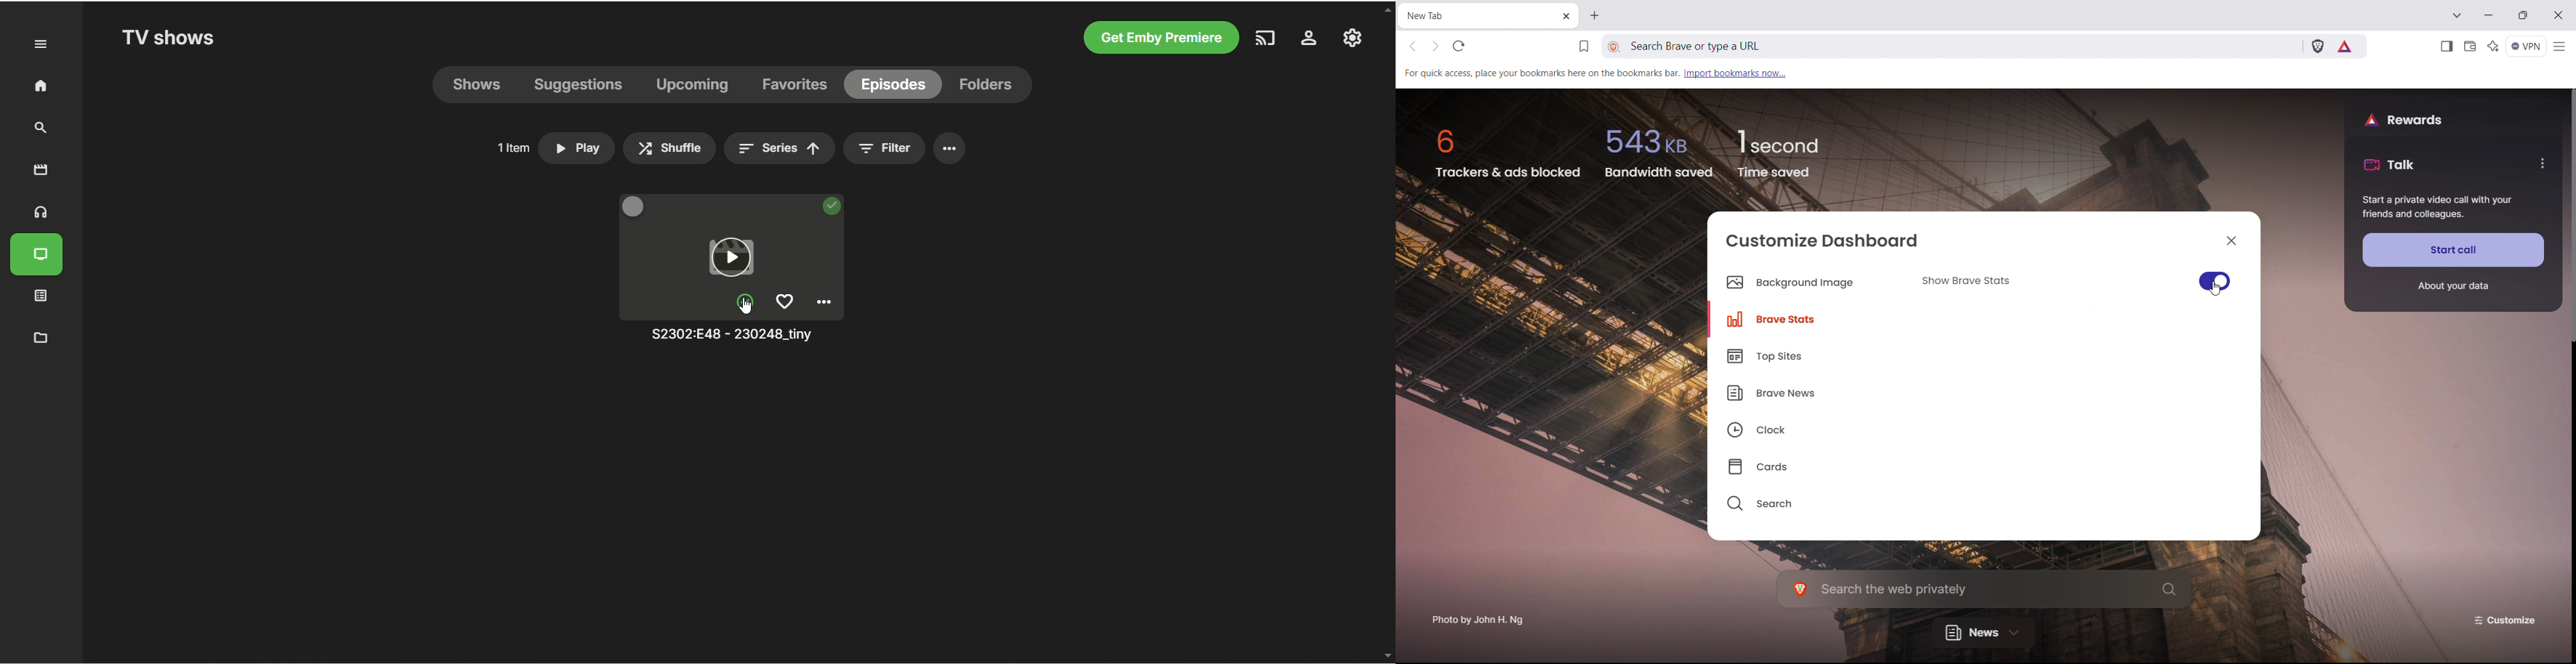 This screenshot has width=2576, height=672. Describe the element at coordinates (2454, 250) in the screenshot. I see `start call` at that location.